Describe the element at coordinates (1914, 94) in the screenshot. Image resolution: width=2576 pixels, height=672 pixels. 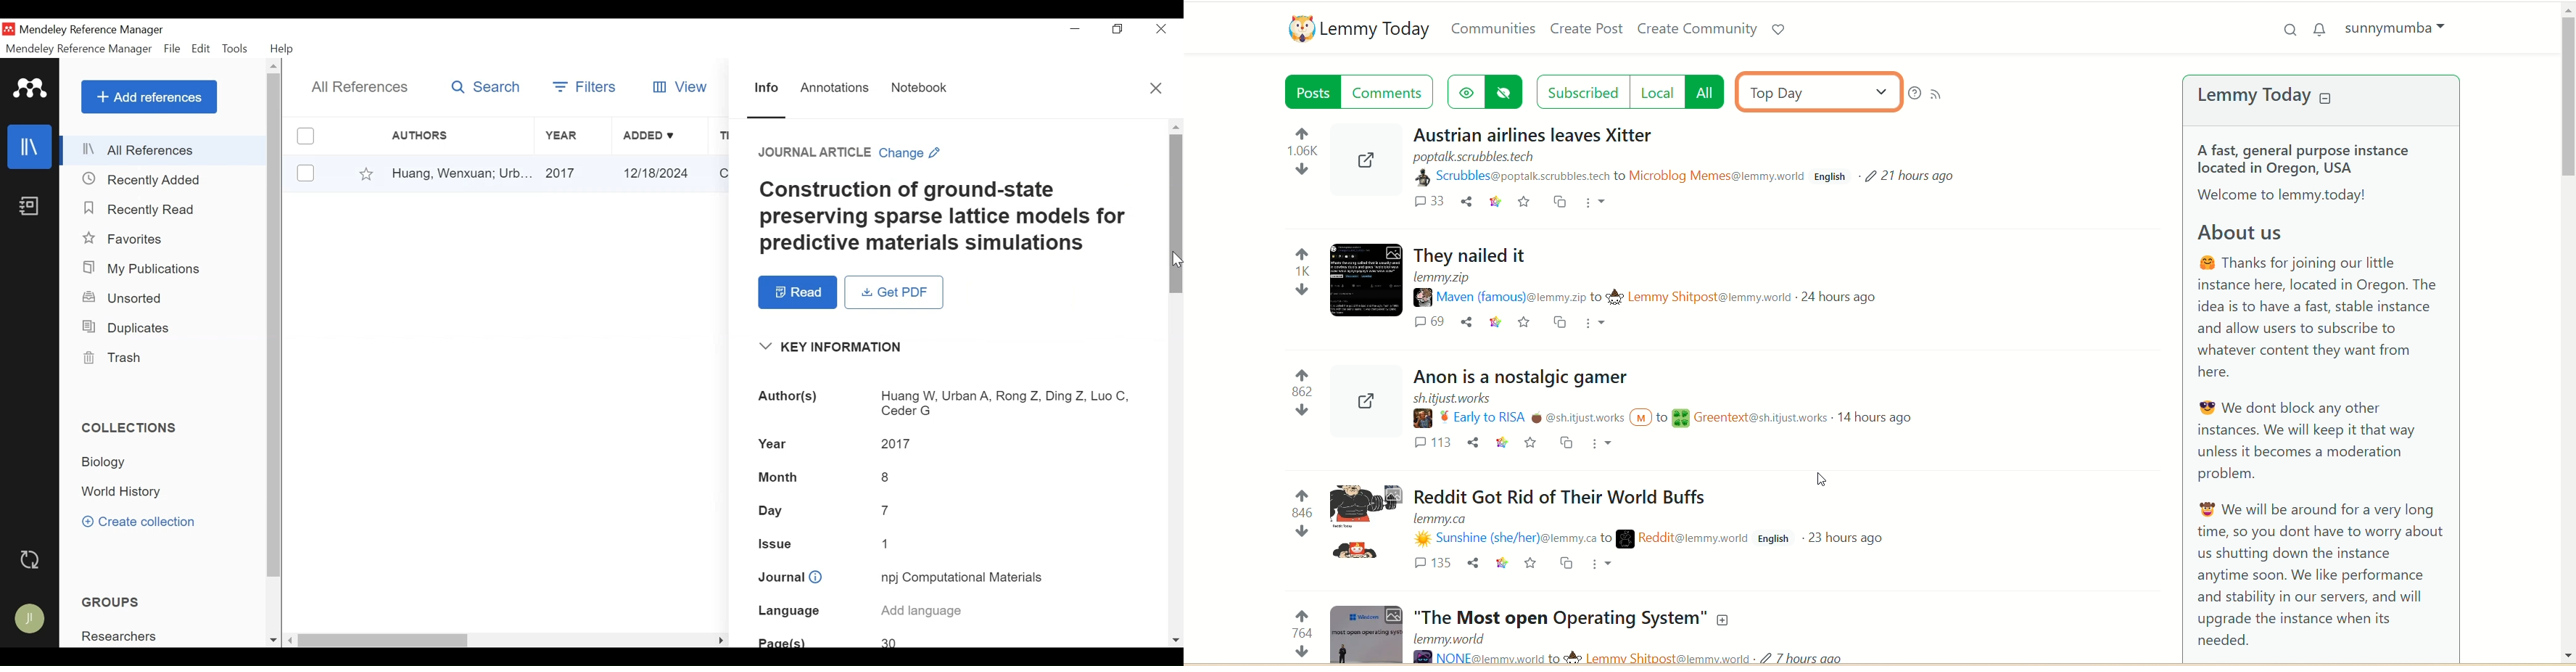
I see `help` at that location.